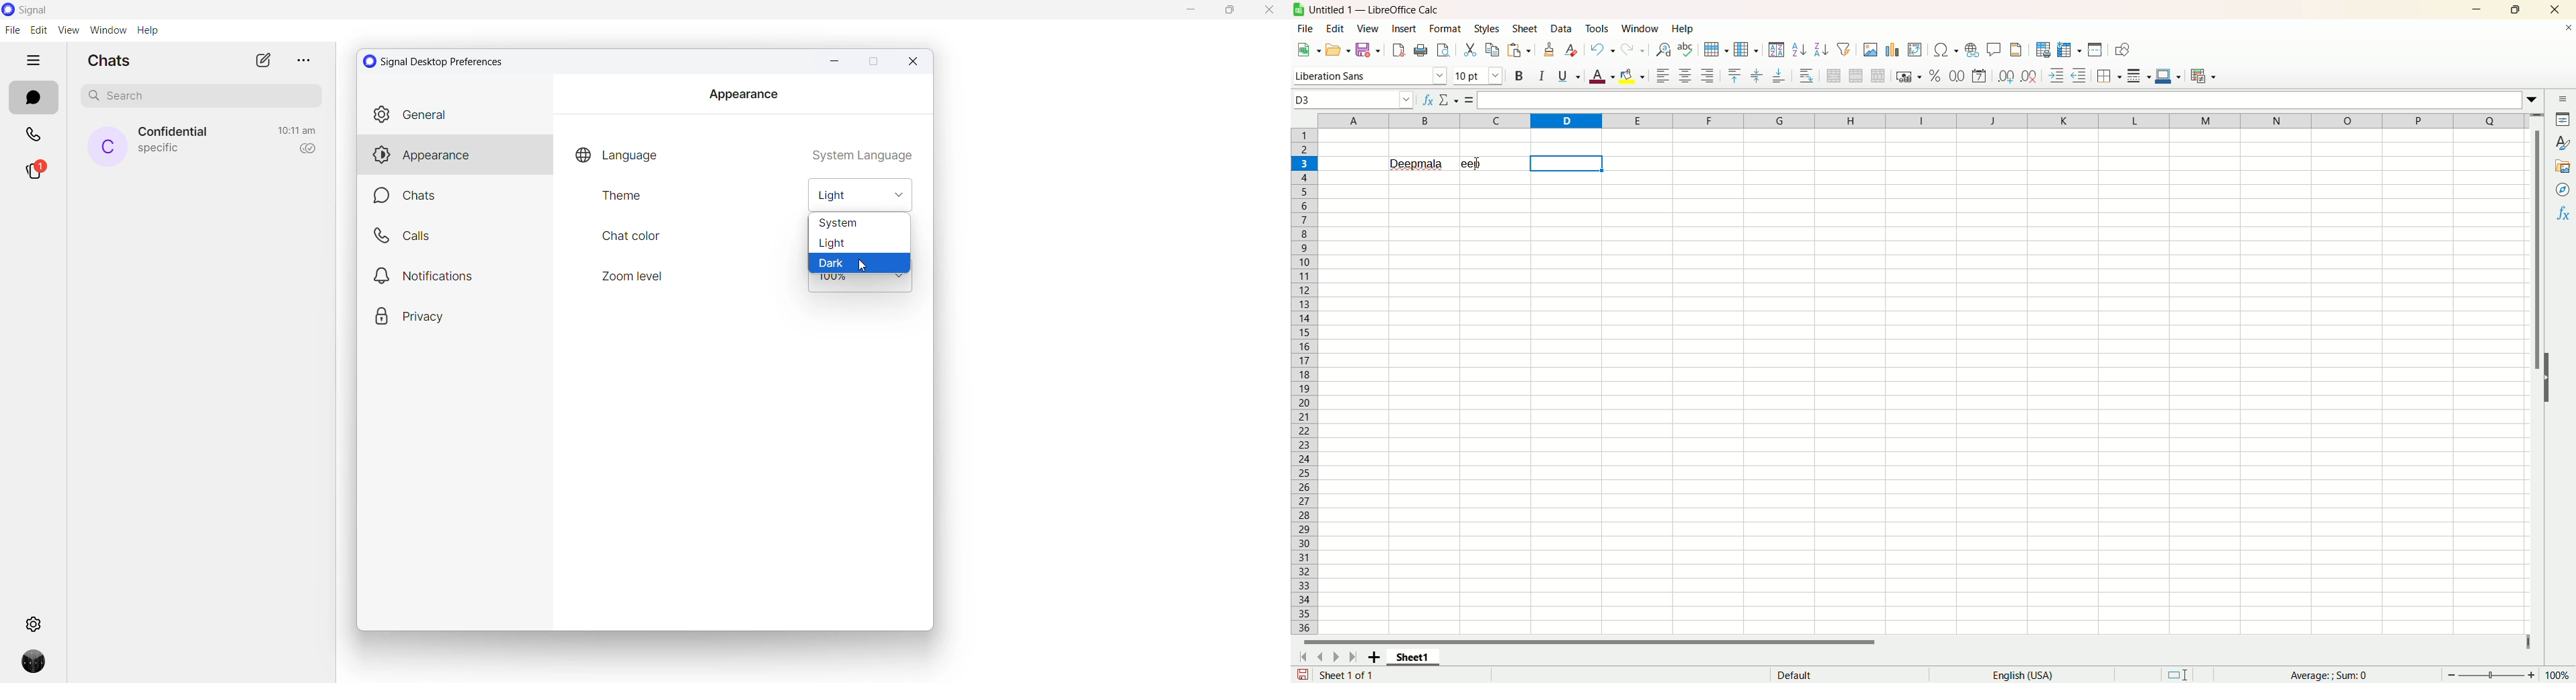  I want to click on Format as currency, so click(1909, 75).